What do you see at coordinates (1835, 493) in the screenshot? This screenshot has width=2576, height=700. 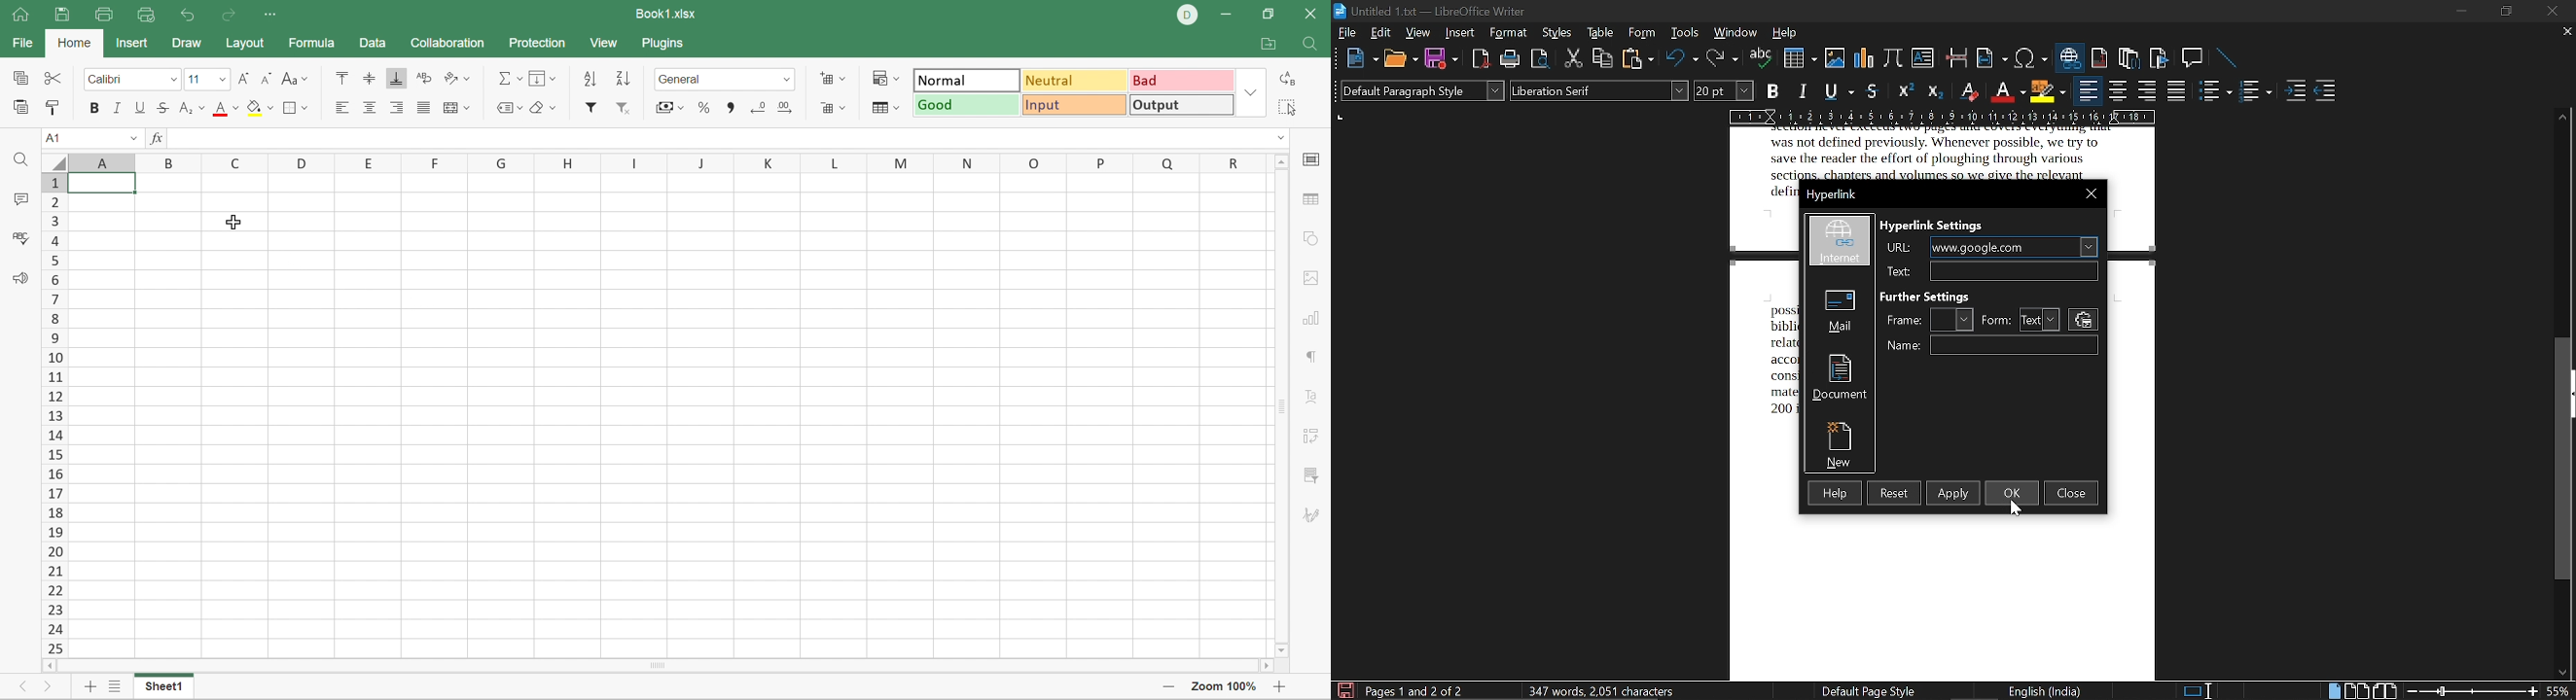 I see `help` at bounding box center [1835, 493].